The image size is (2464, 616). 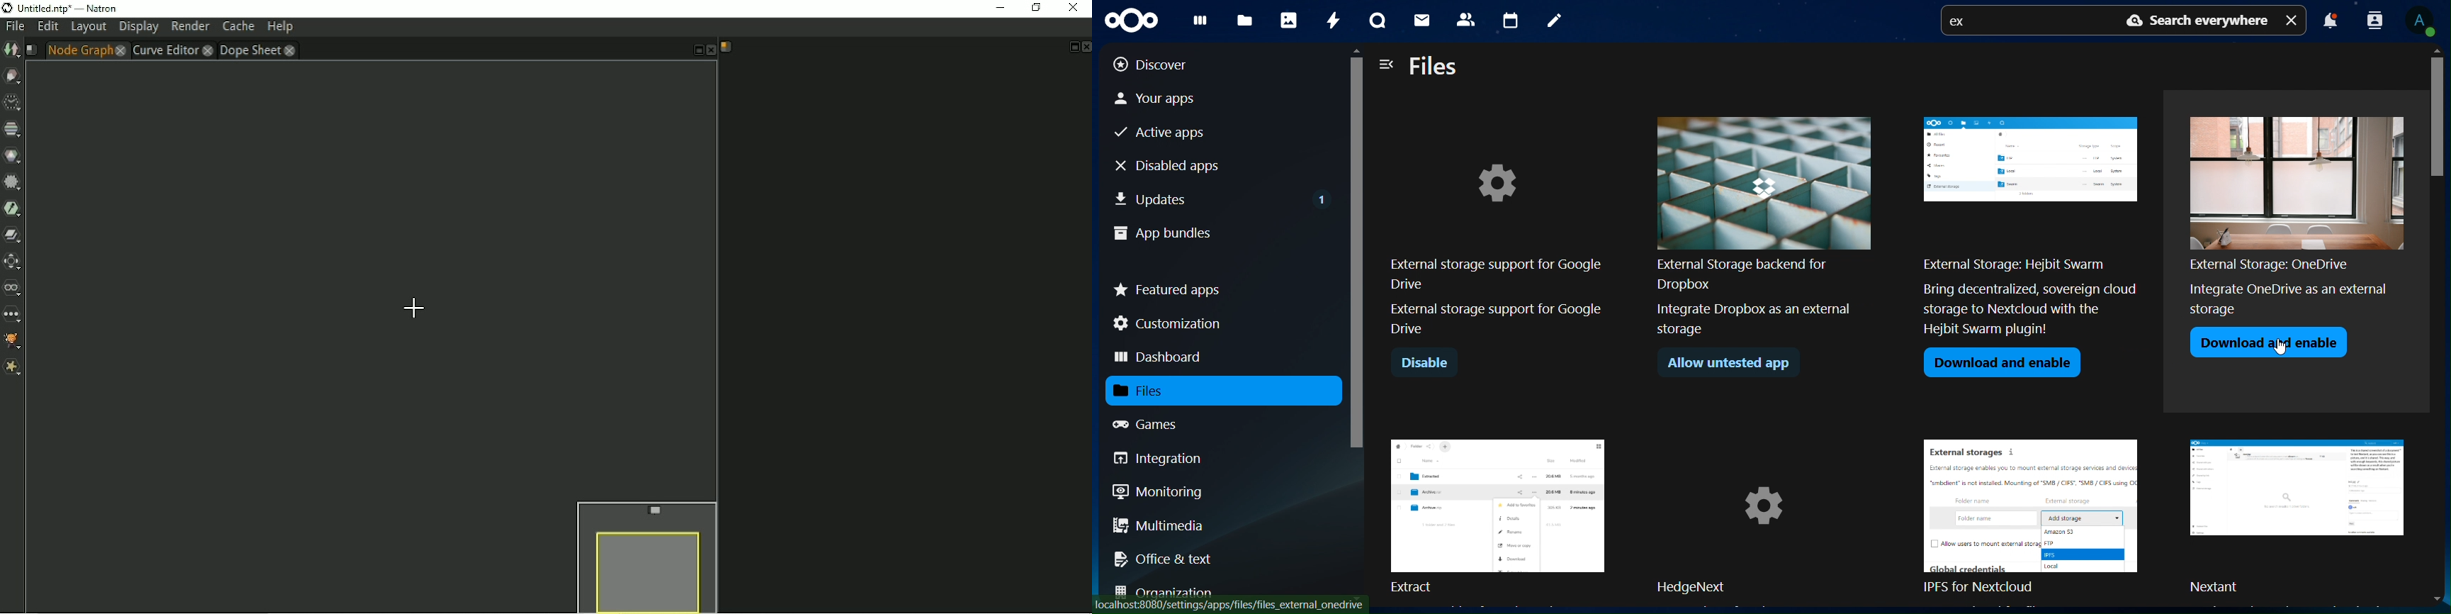 I want to click on dashboard, so click(x=1161, y=358).